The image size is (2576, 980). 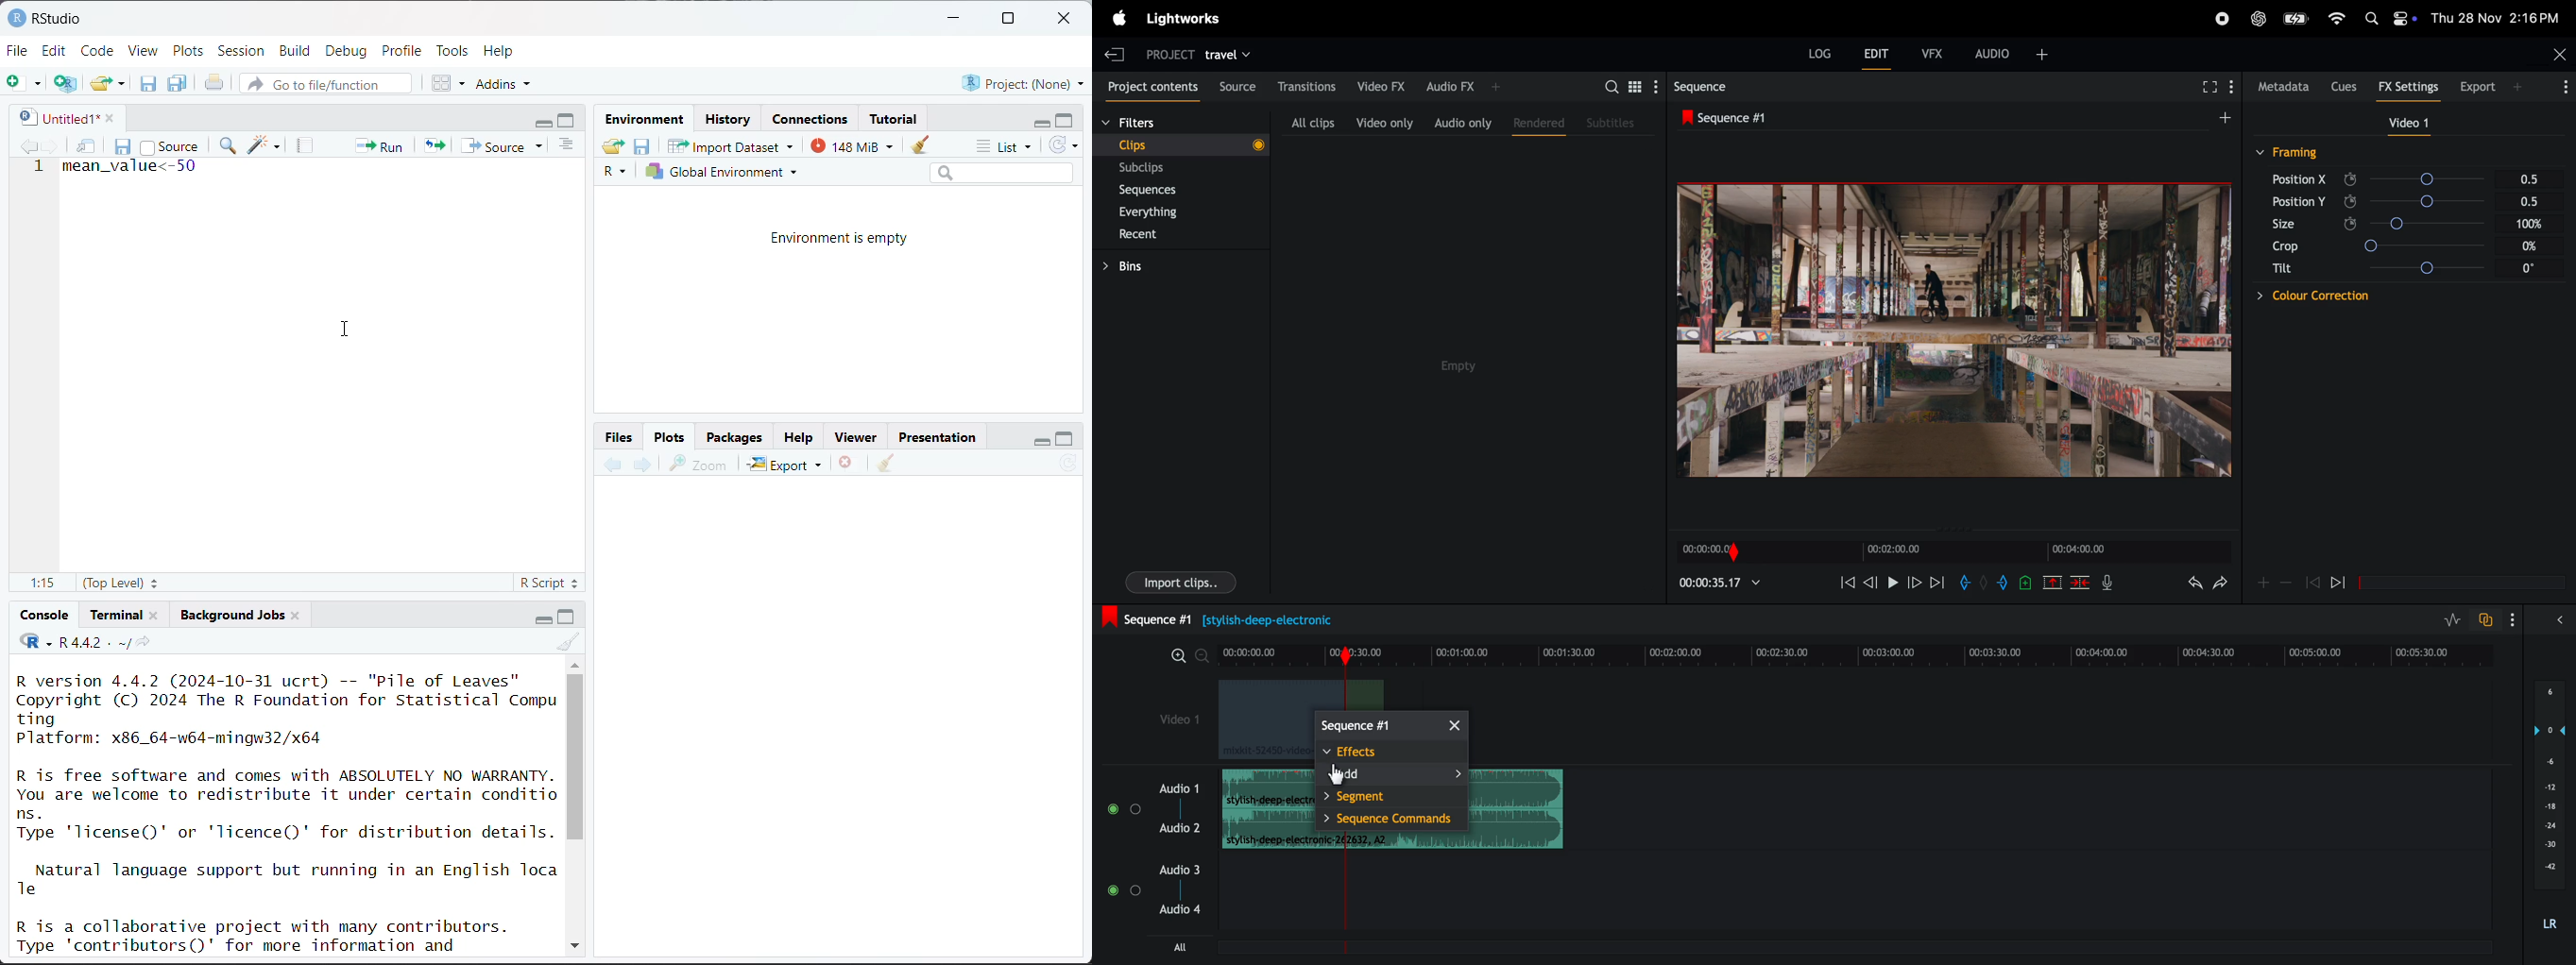 What do you see at coordinates (123, 583) in the screenshot?
I see `(top level)` at bounding box center [123, 583].